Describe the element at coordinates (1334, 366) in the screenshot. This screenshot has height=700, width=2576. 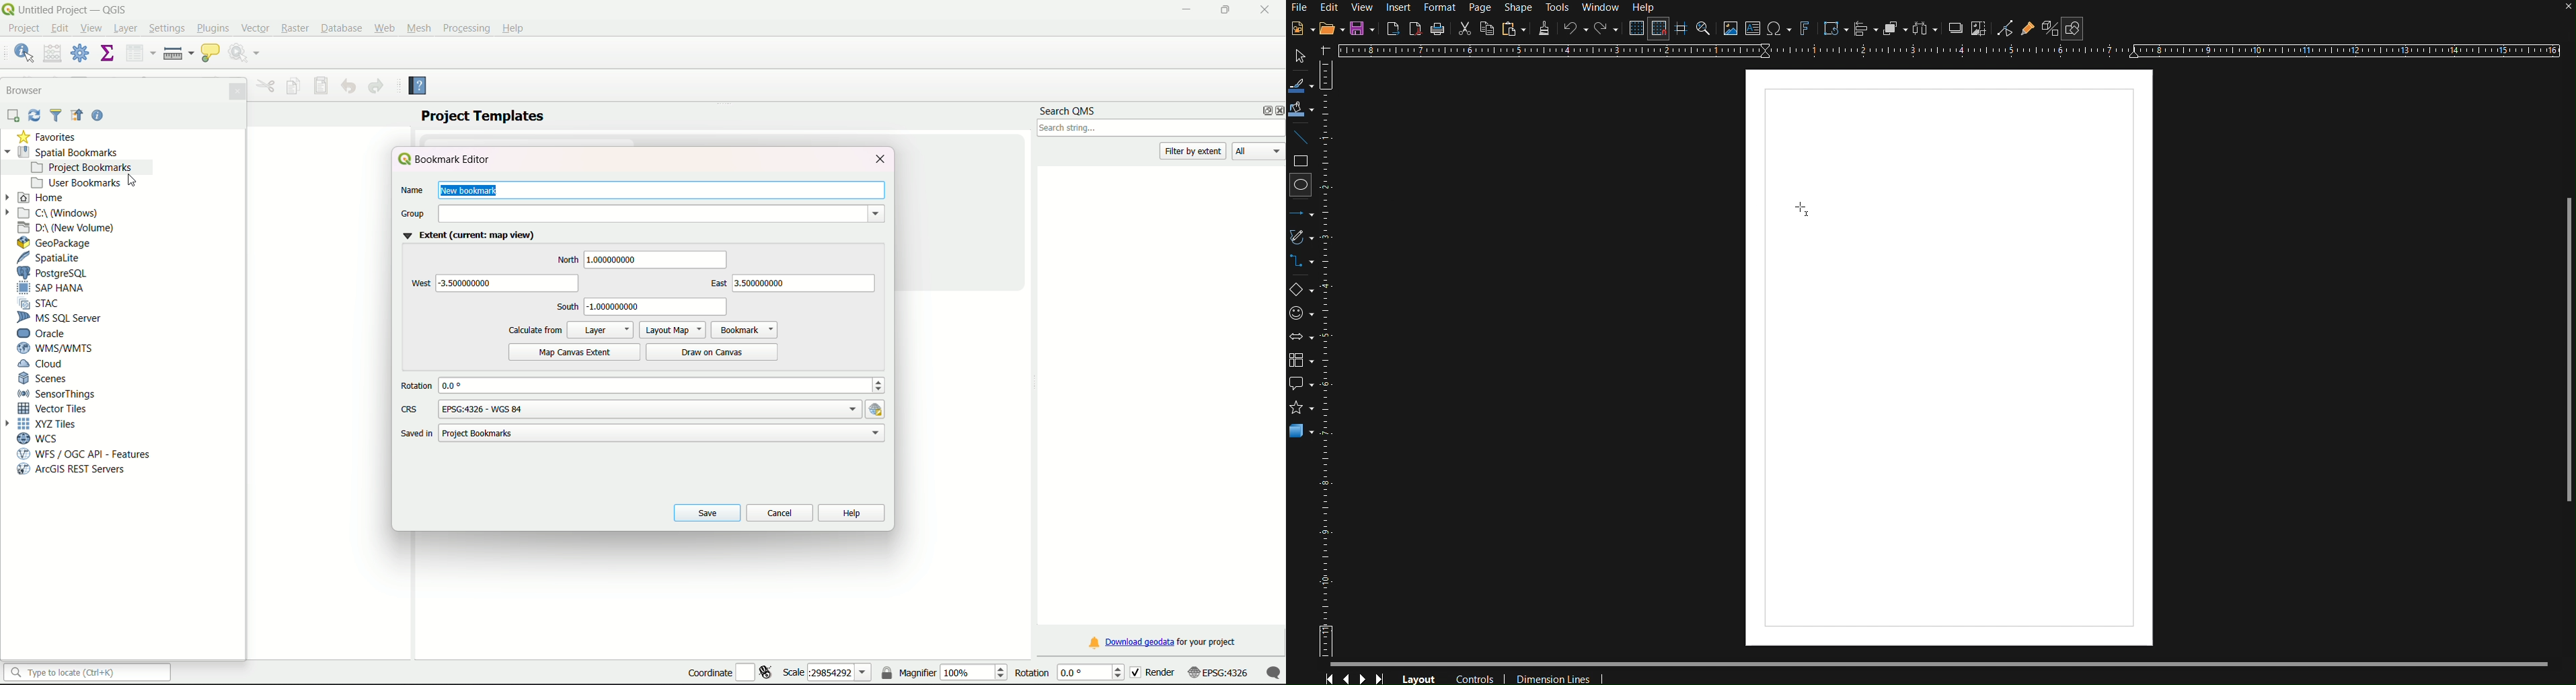
I see `Vertical Ruler` at that location.